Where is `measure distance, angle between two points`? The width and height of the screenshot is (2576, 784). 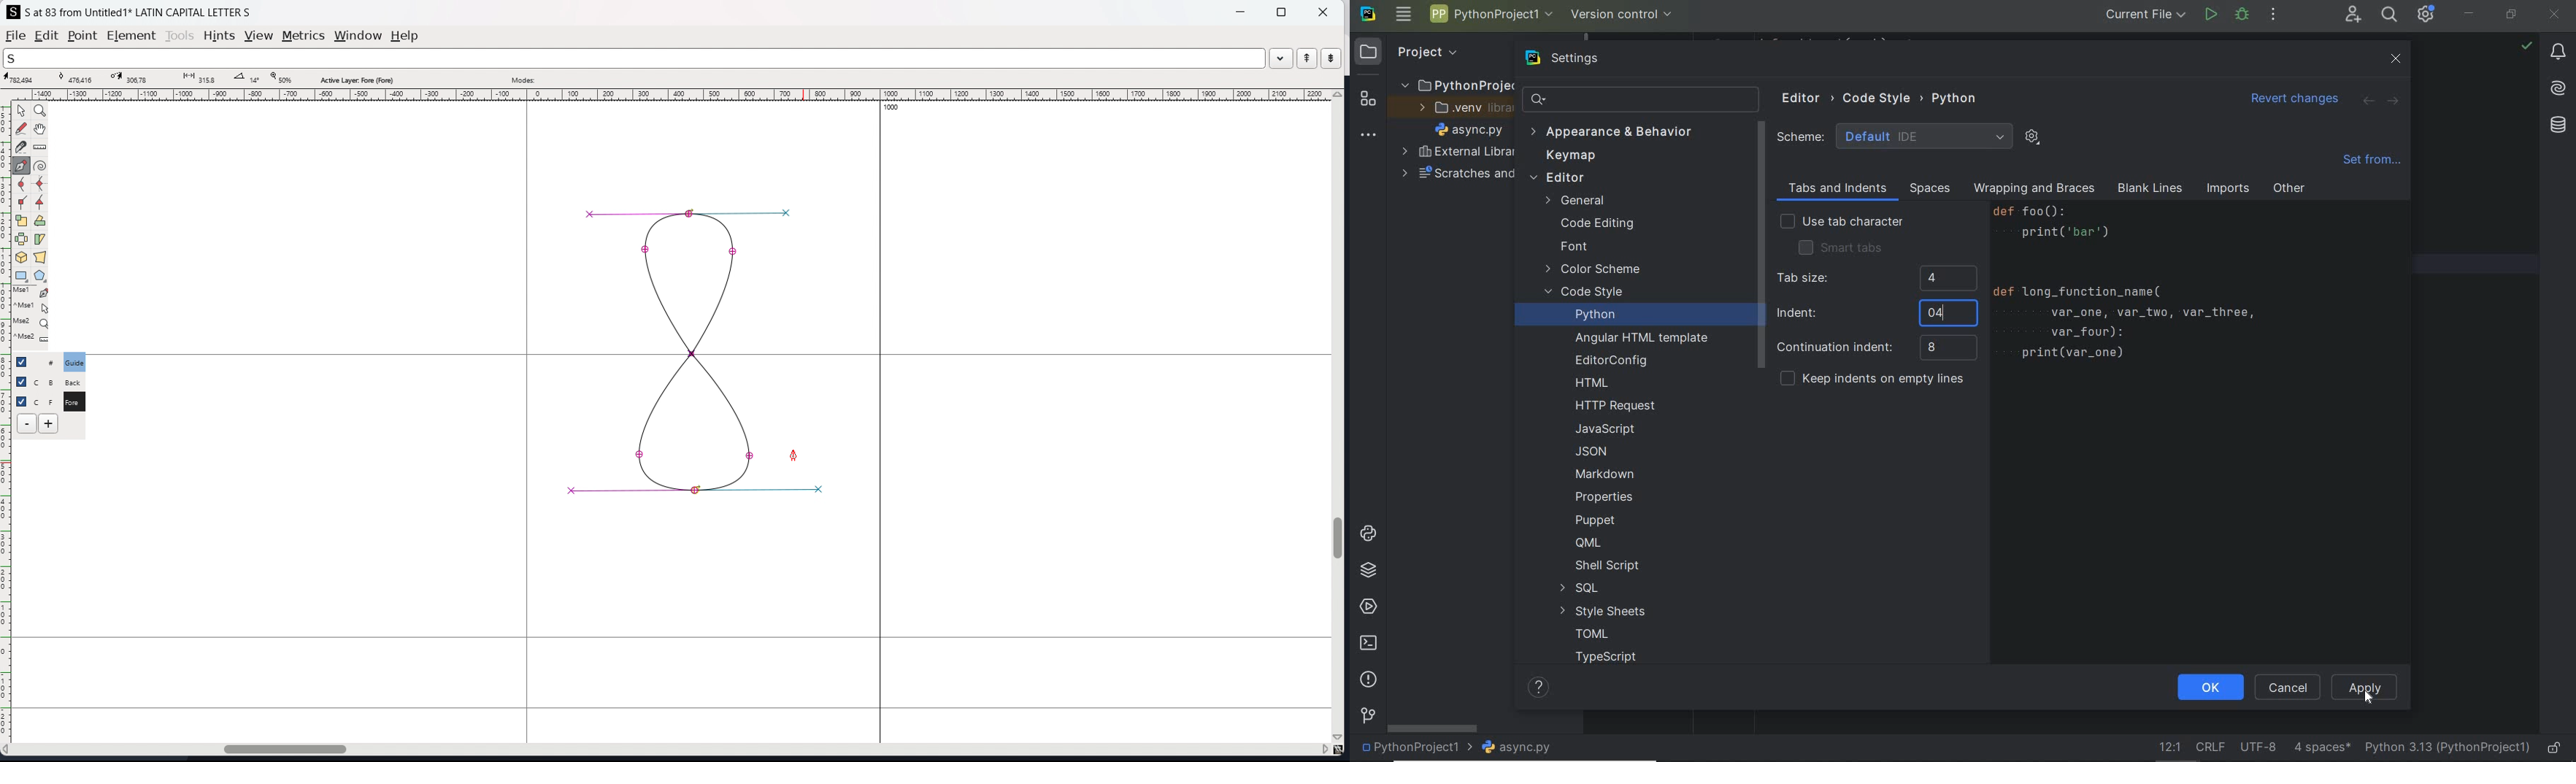 measure distance, angle between two points is located at coordinates (40, 148).